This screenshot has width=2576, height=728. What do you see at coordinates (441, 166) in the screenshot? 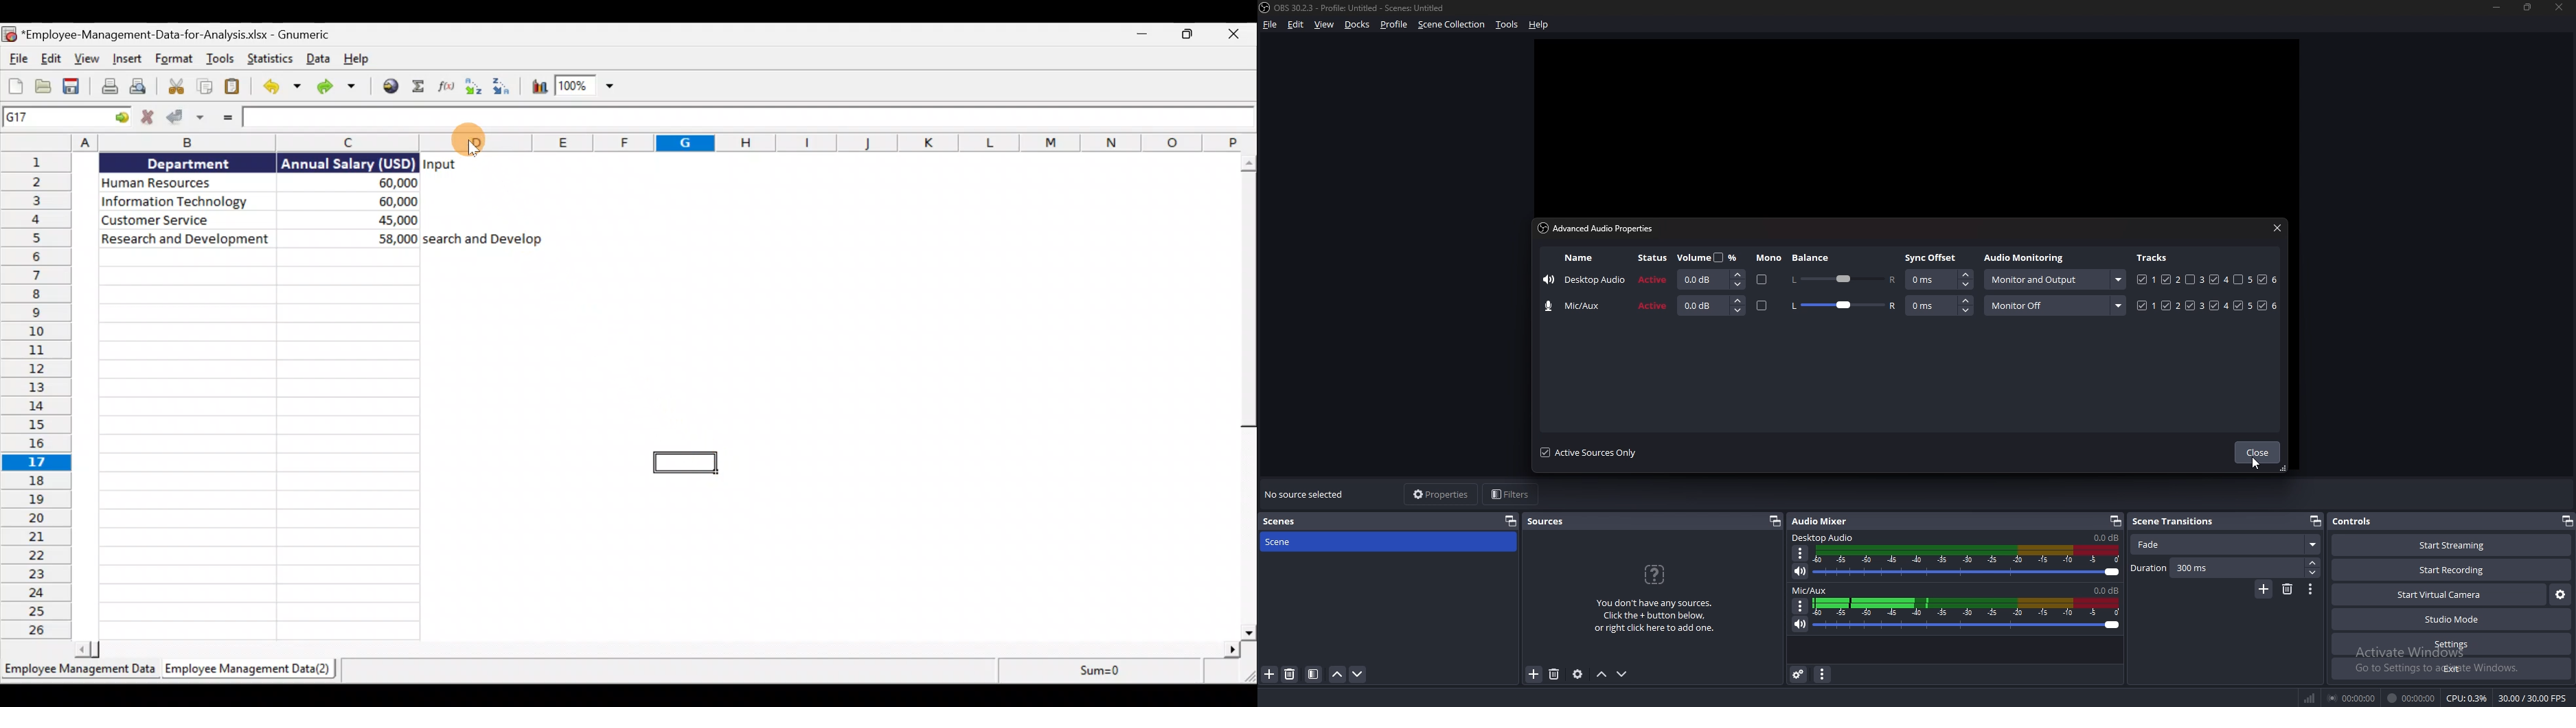
I see `input` at bounding box center [441, 166].